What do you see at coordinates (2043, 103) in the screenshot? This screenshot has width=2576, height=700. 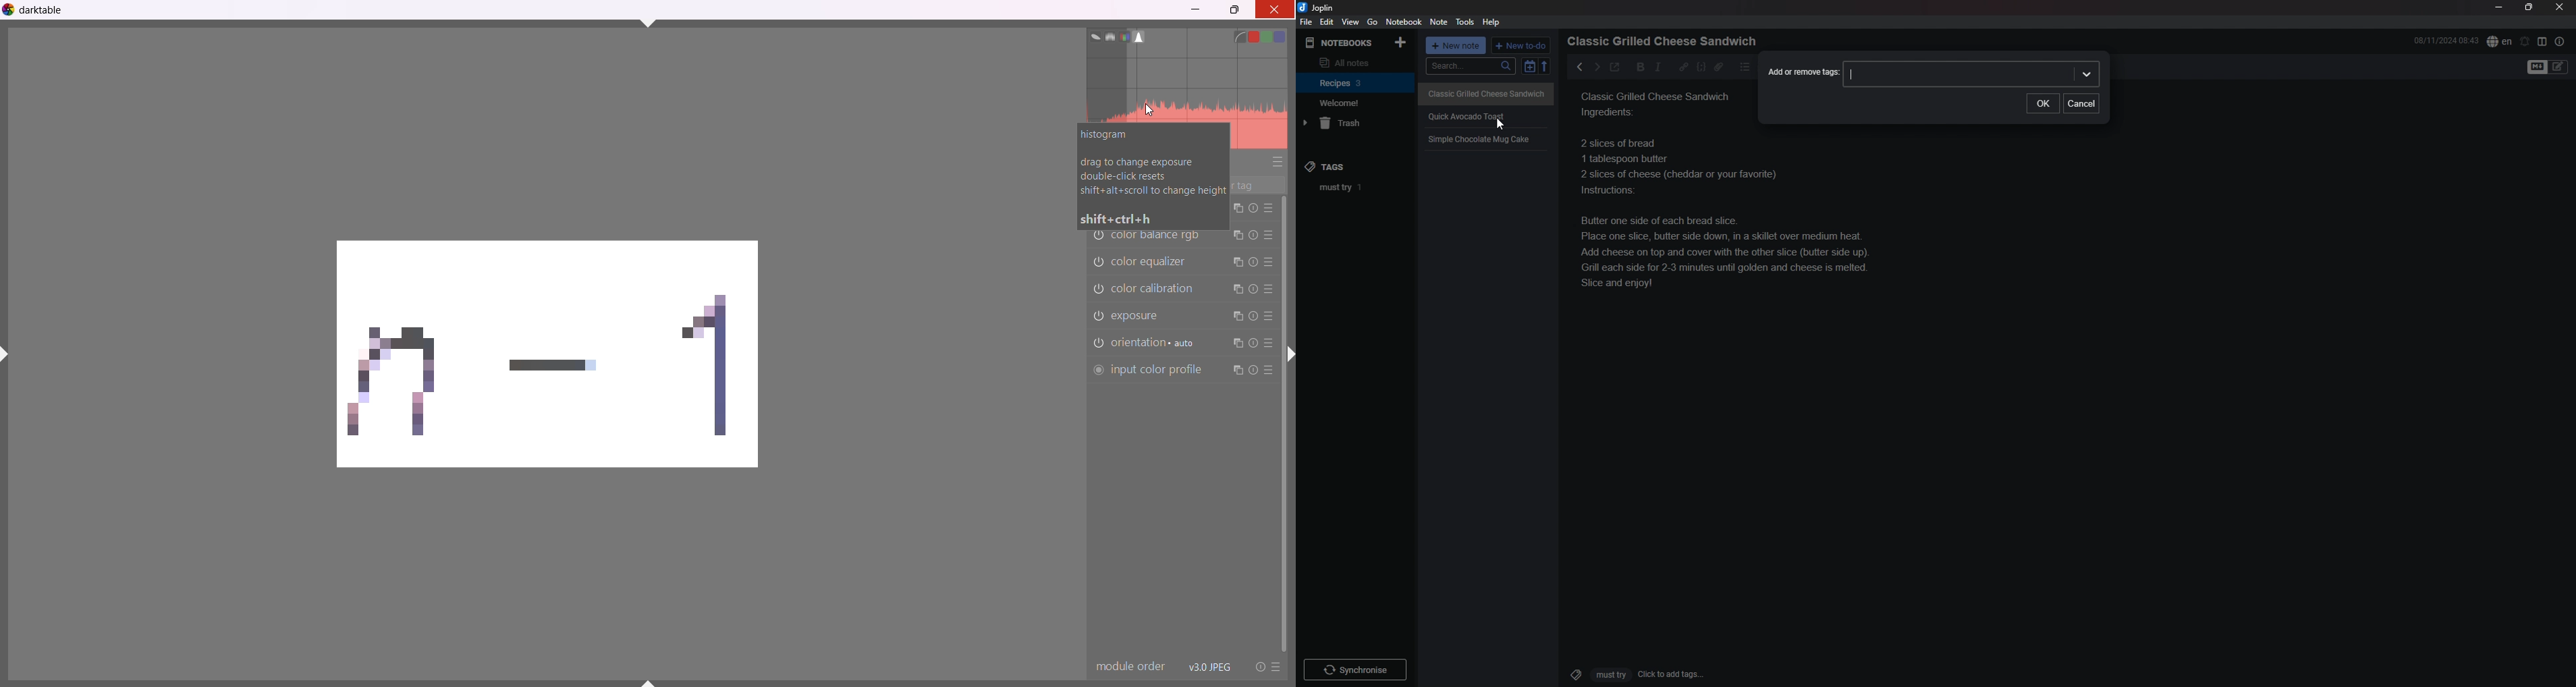 I see `ok` at bounding box center [2043, 103].